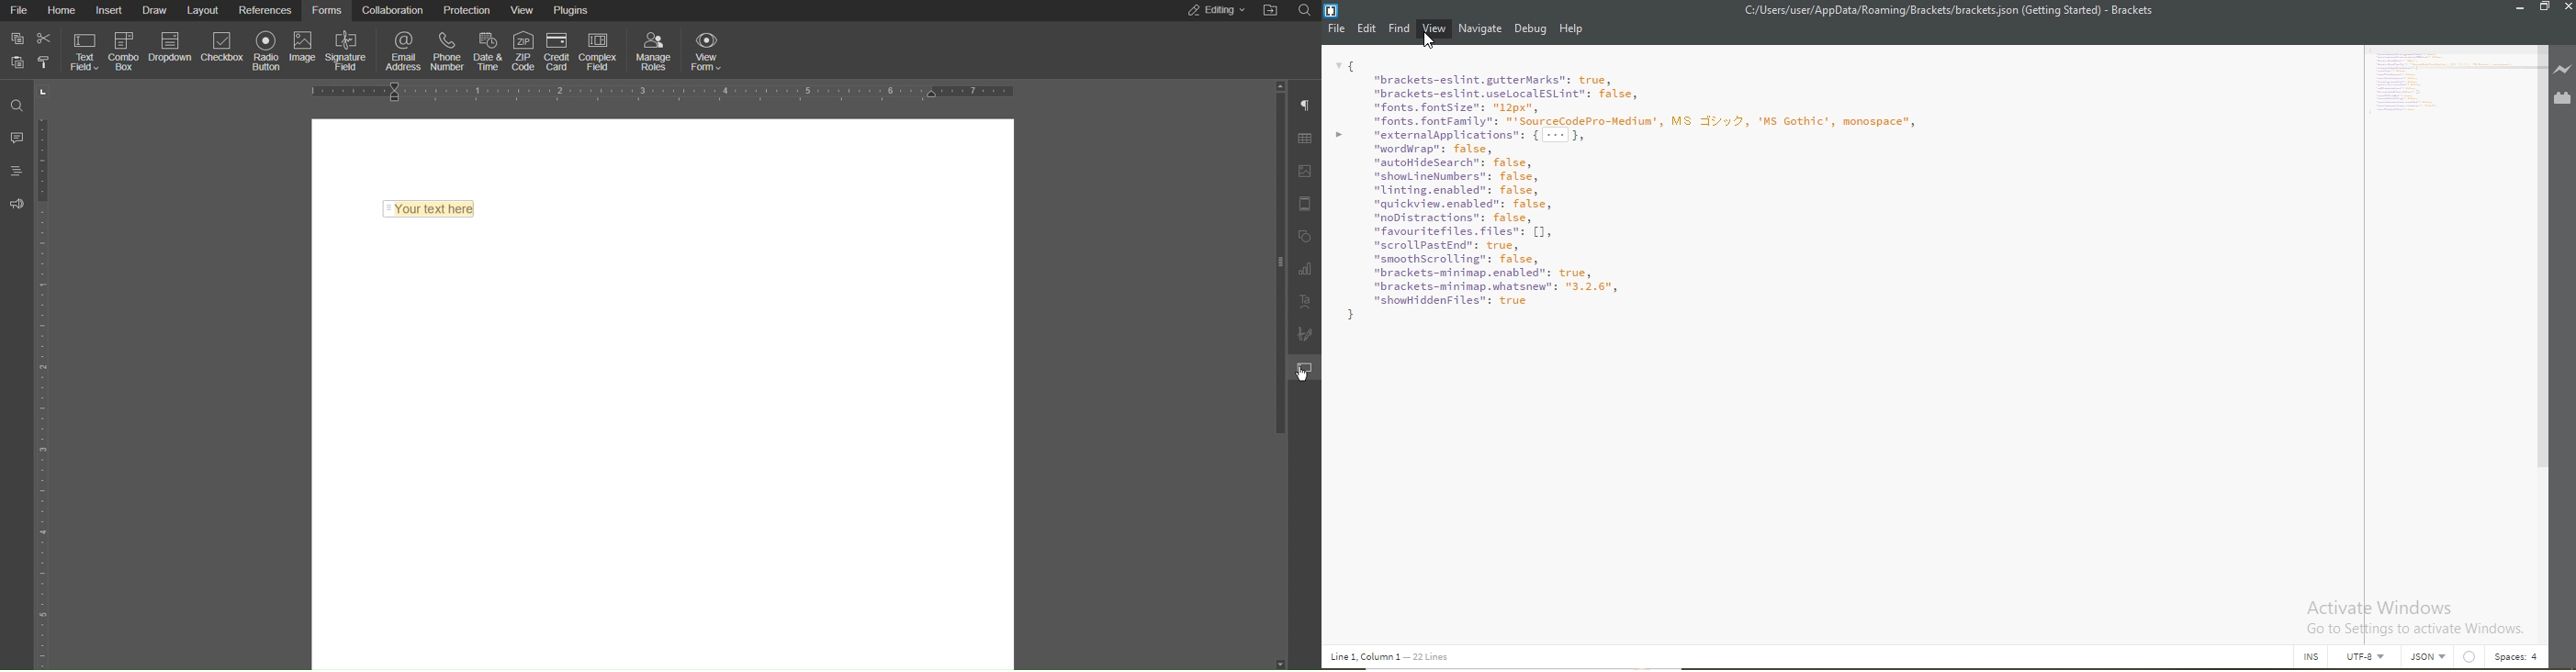 Image resolution: width=2576 pixels, height=672 pixels. I want to click on Plugins, so click(573, 10).